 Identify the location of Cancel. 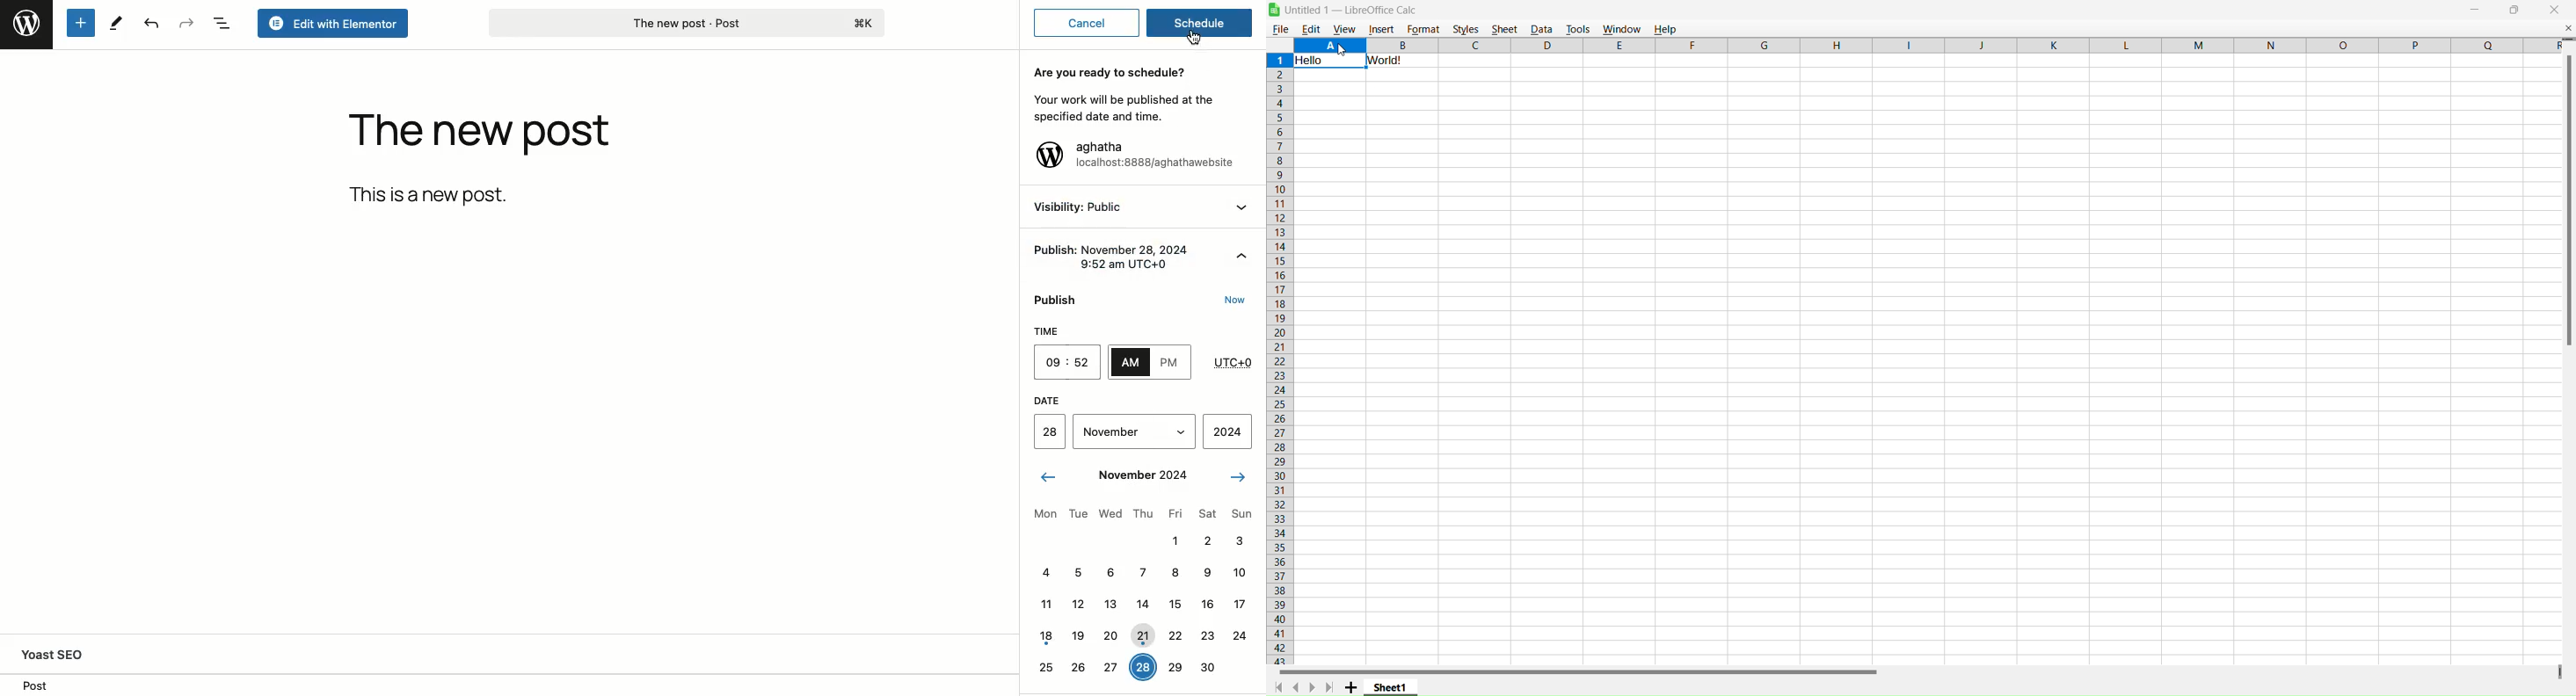
(1087, 23).